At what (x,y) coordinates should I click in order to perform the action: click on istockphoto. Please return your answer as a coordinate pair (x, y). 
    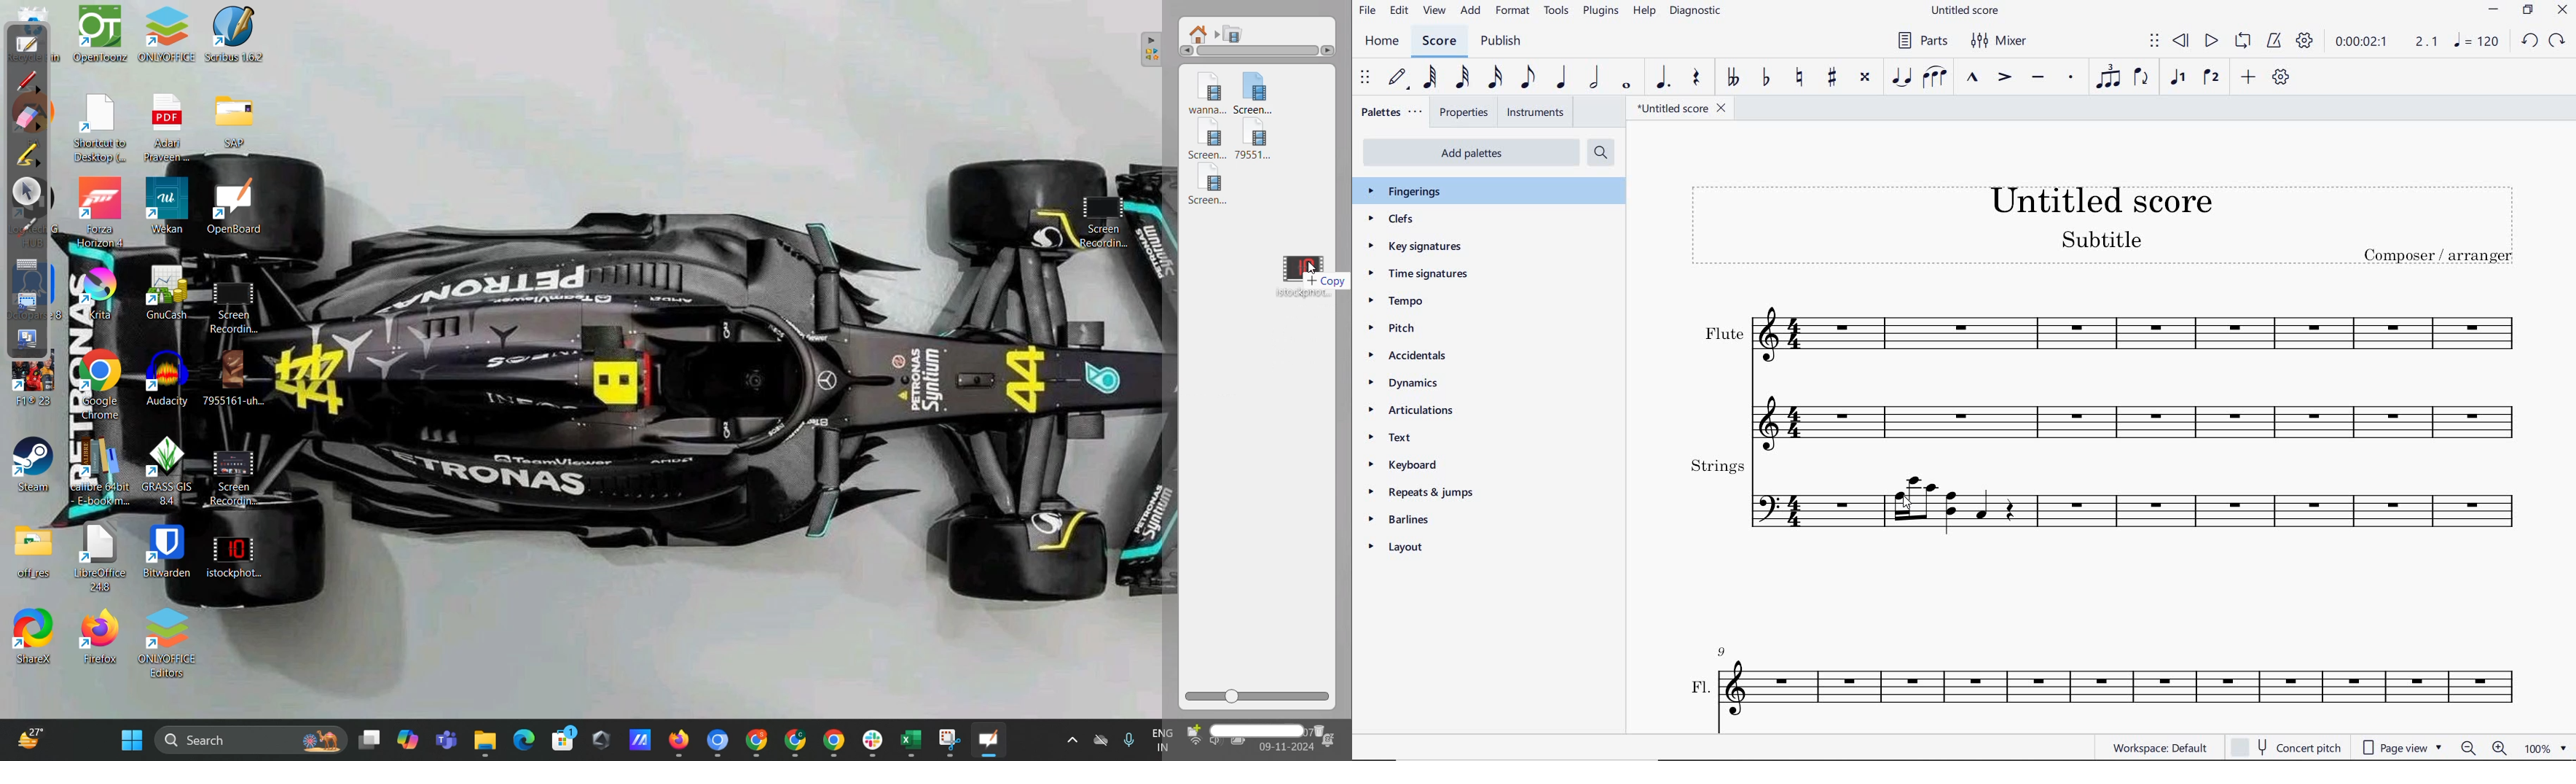
    Looking at the image, I should click on (231, 555).